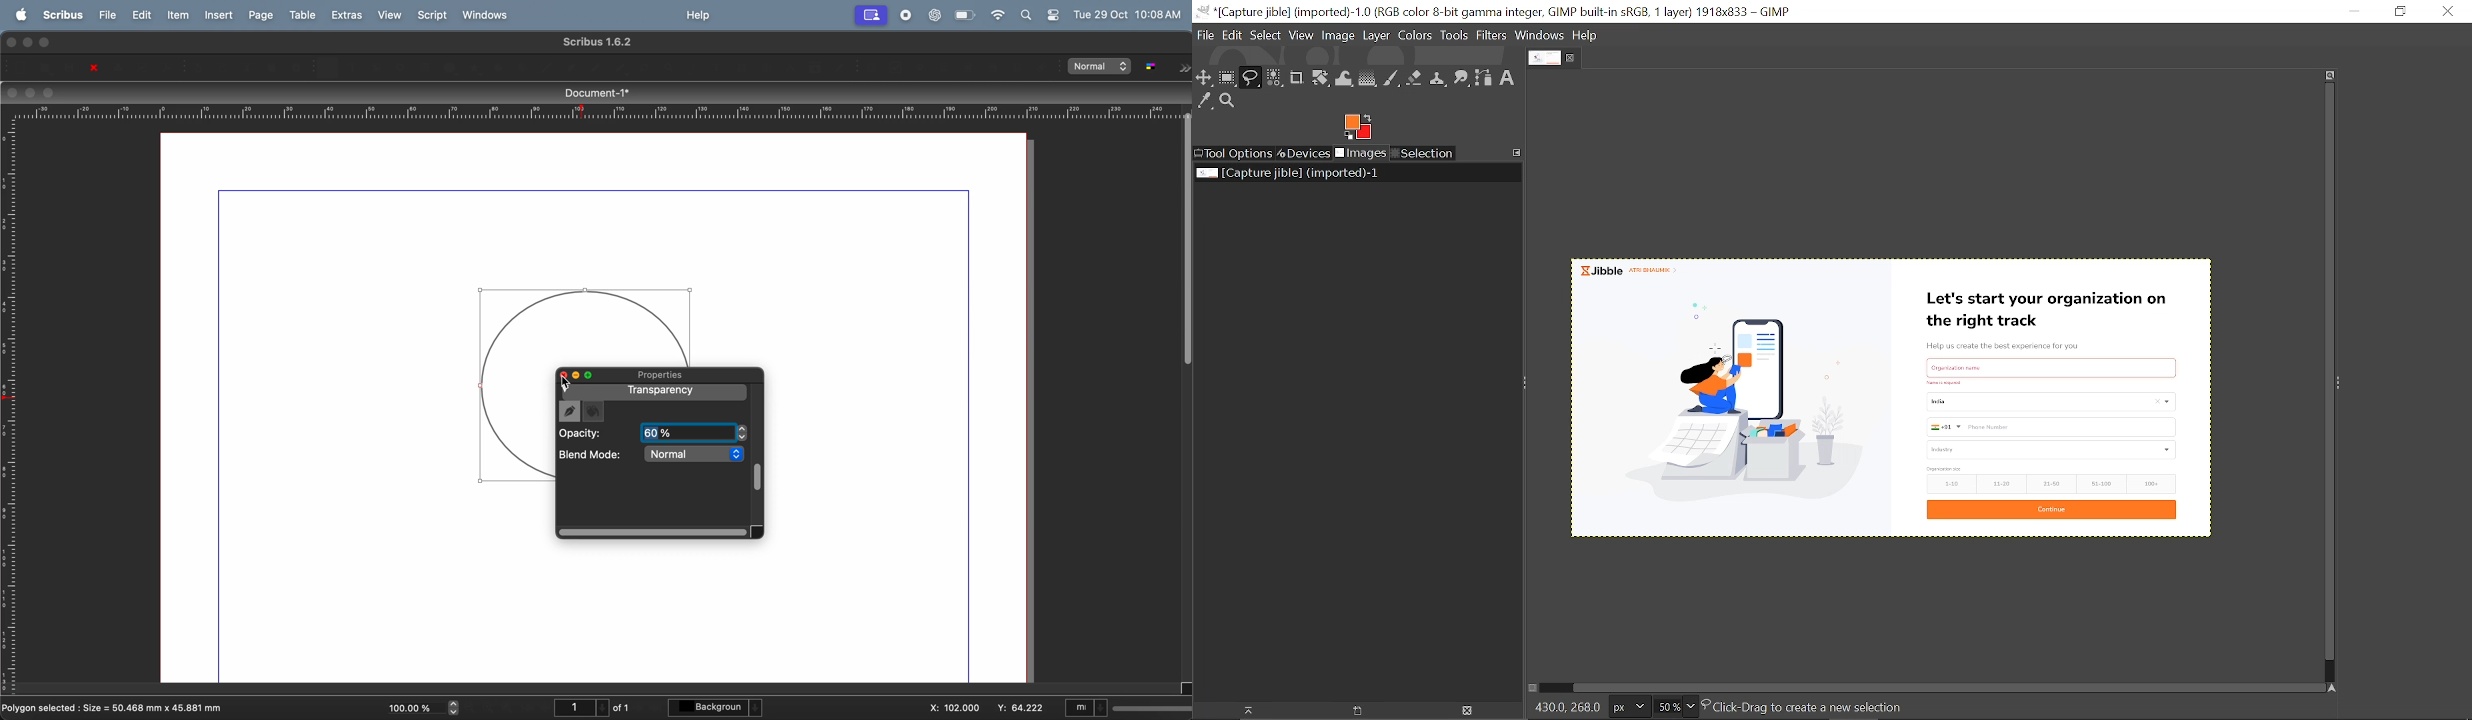 Image resolution: width=2492 pixels, height=728 pixels. Describe the element at coordinates (904, 16) in the screenshot. I see `record` at that location.